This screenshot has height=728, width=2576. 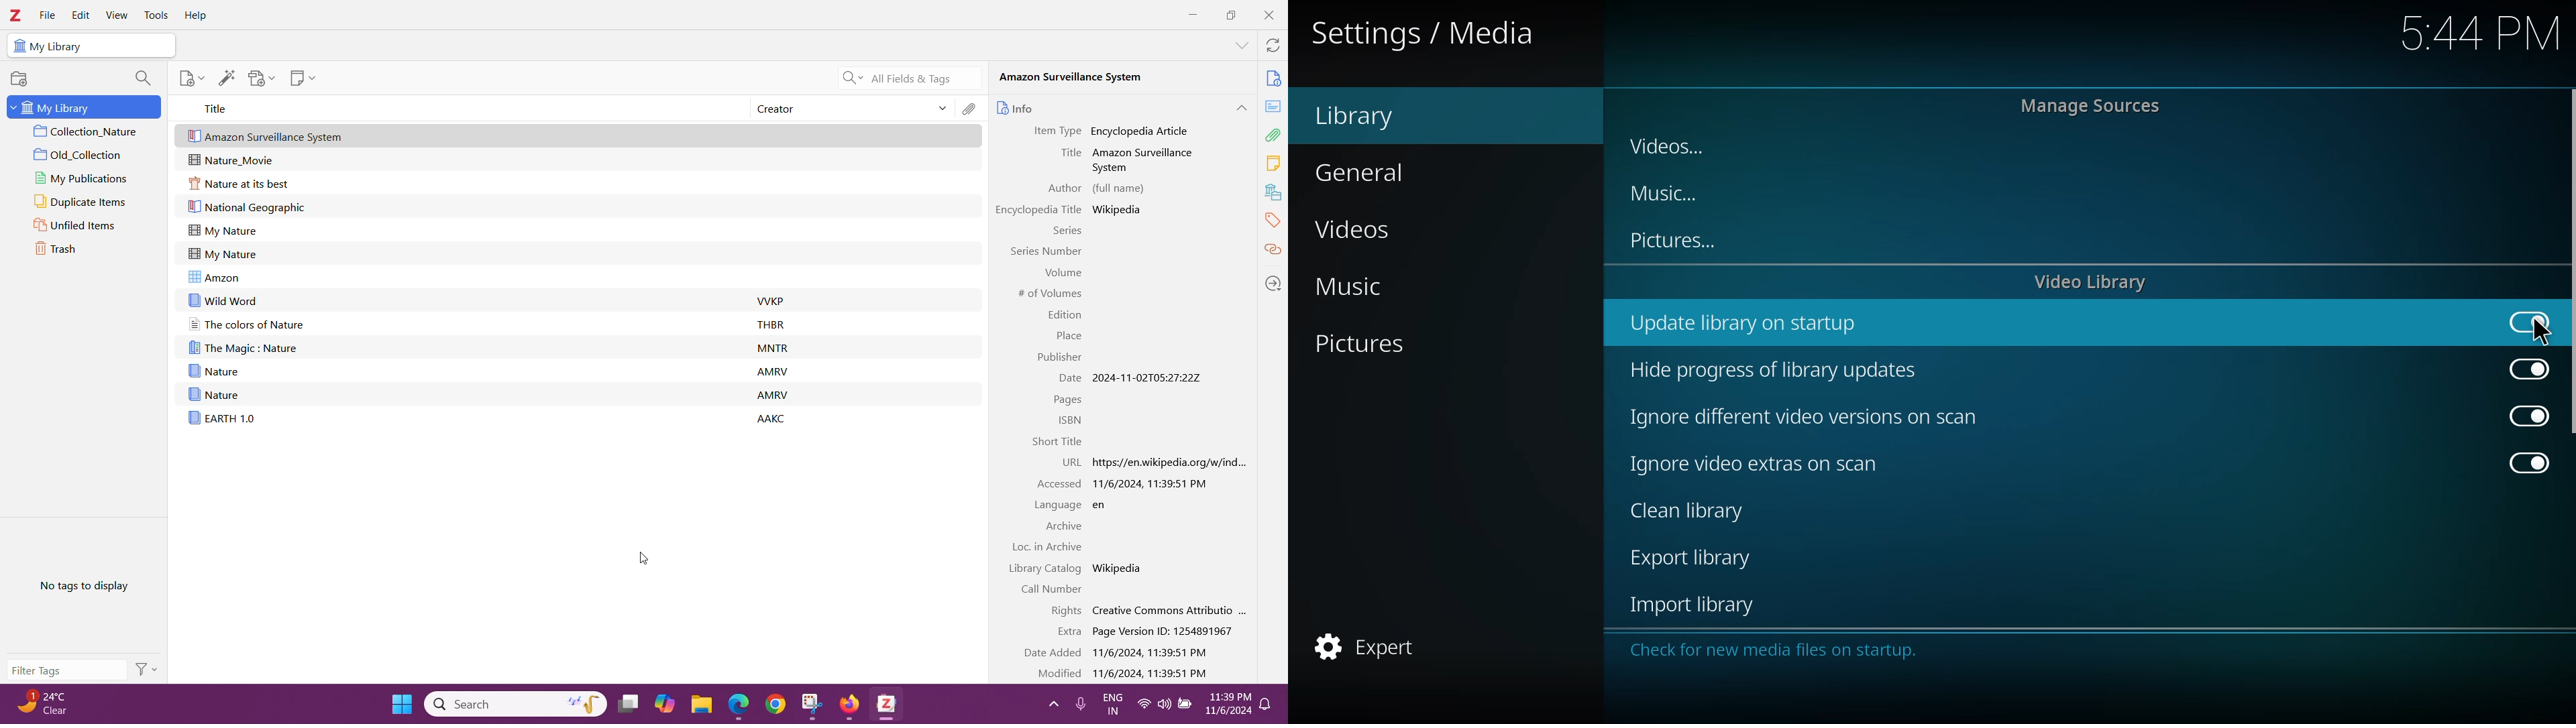 What do you see at coordinates (12, 107) in the screenshot?
I see `Expand/Collapse` at bounding box center [12, 107].